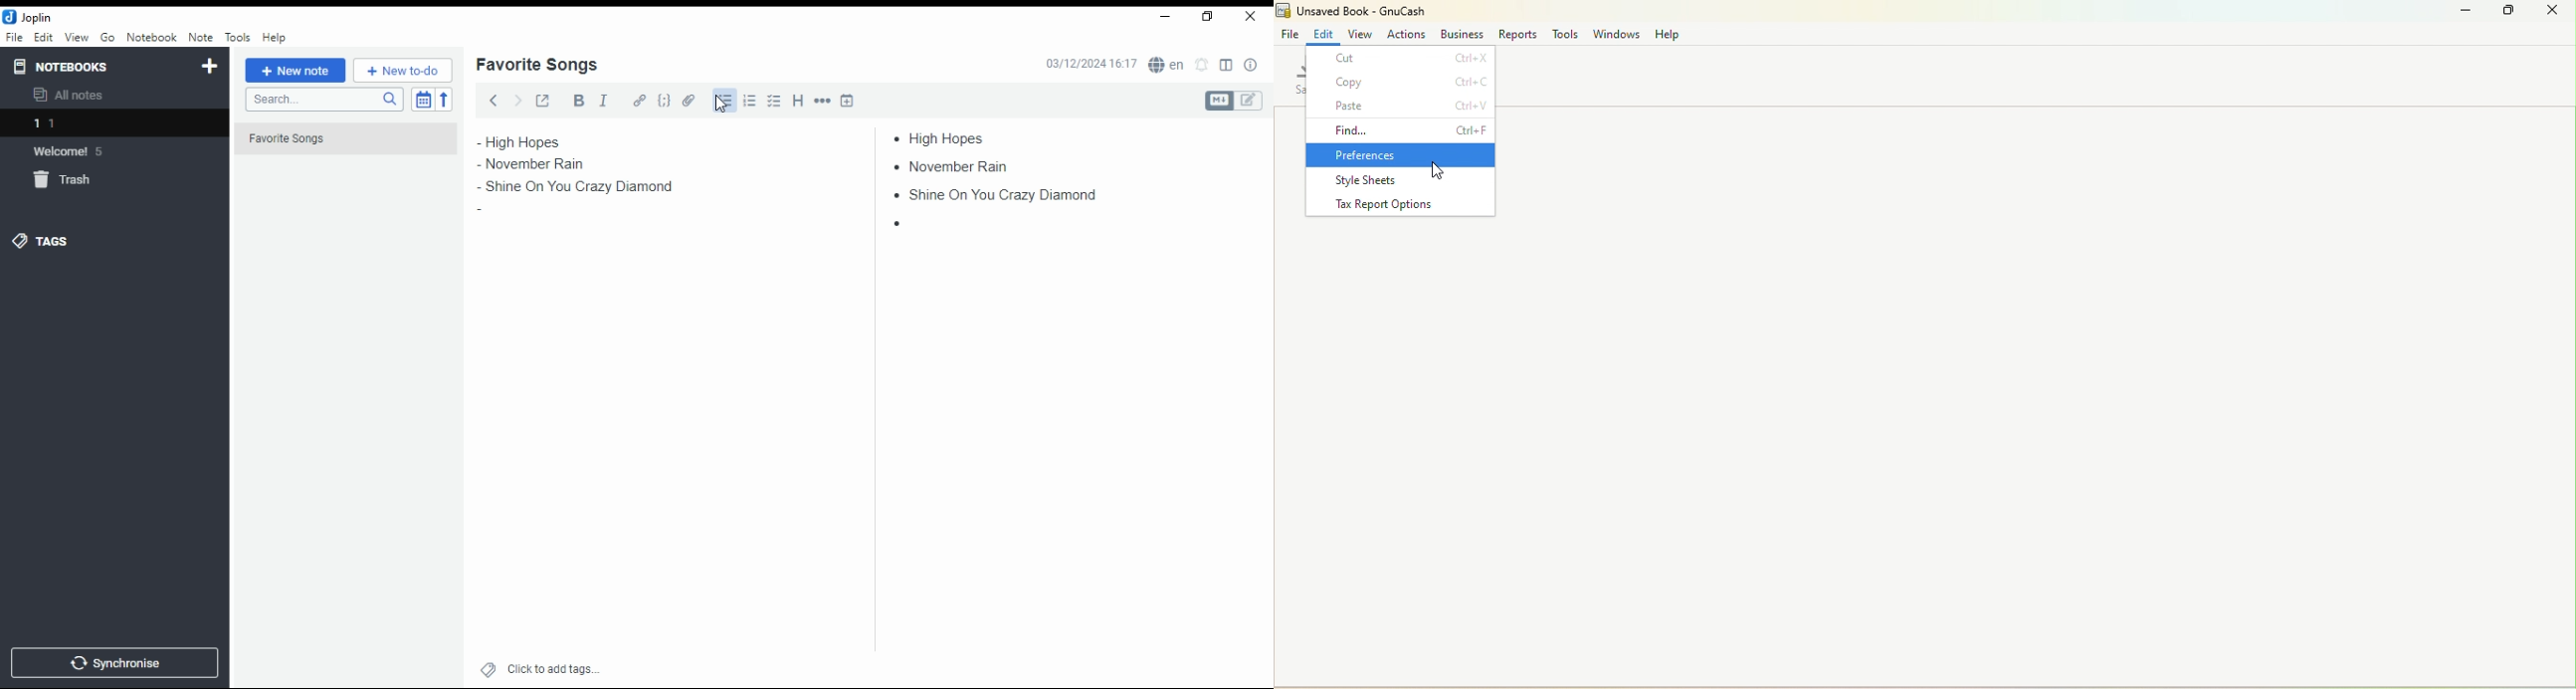 The width and height of the screenshot is (2576, 700). Describe the element at coordinates (30, 17) in the screenshot. I see `icon` at that location.